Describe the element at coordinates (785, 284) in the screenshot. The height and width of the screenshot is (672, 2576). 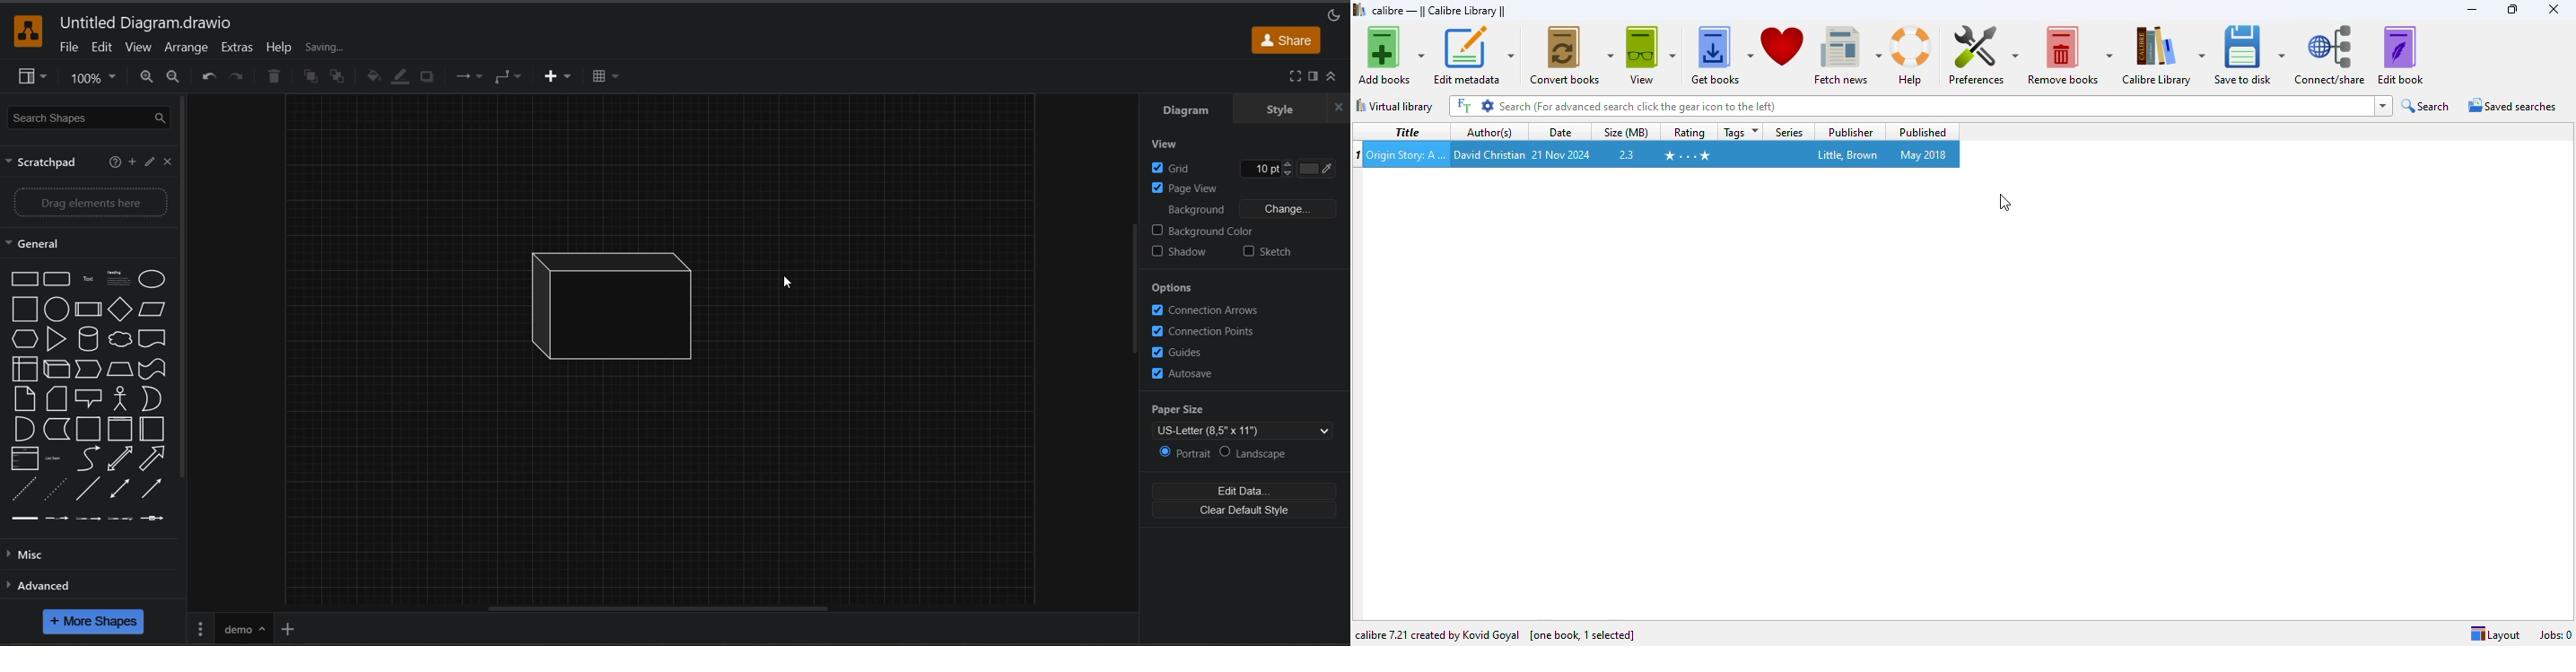
I see `Cursor` at that location.